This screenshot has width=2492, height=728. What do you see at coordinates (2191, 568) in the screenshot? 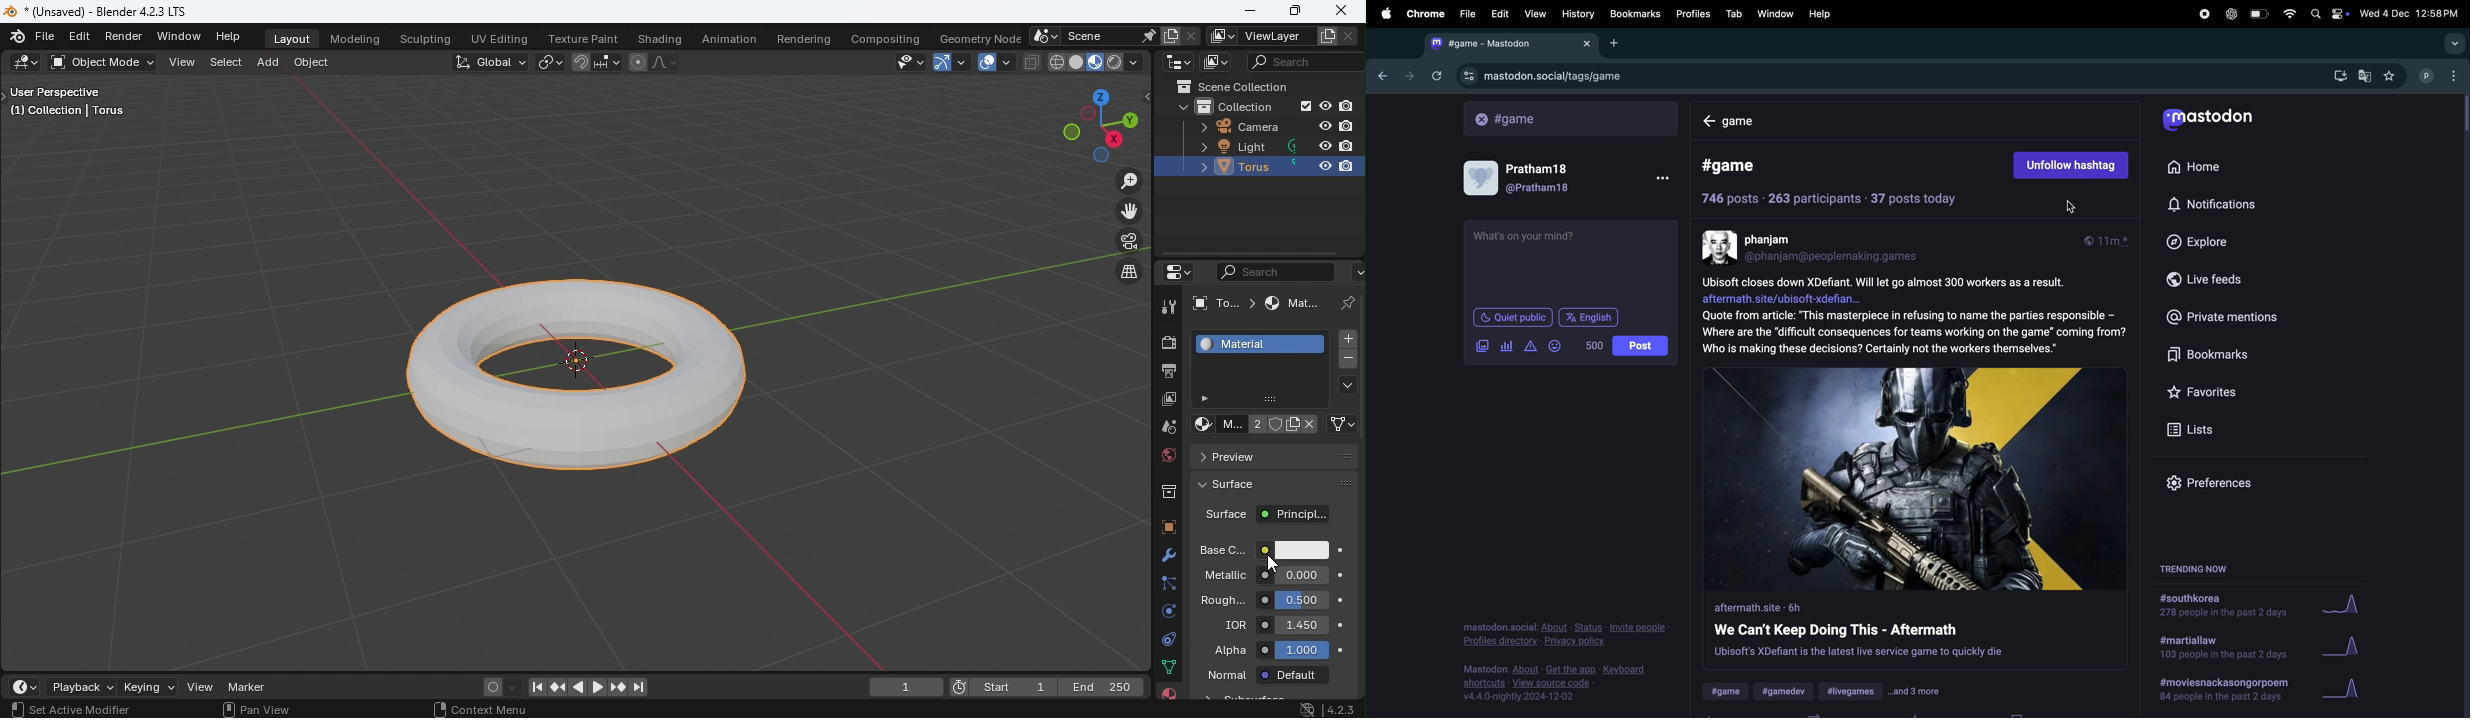
I see `trending now` at bounding box center [2191, 568].